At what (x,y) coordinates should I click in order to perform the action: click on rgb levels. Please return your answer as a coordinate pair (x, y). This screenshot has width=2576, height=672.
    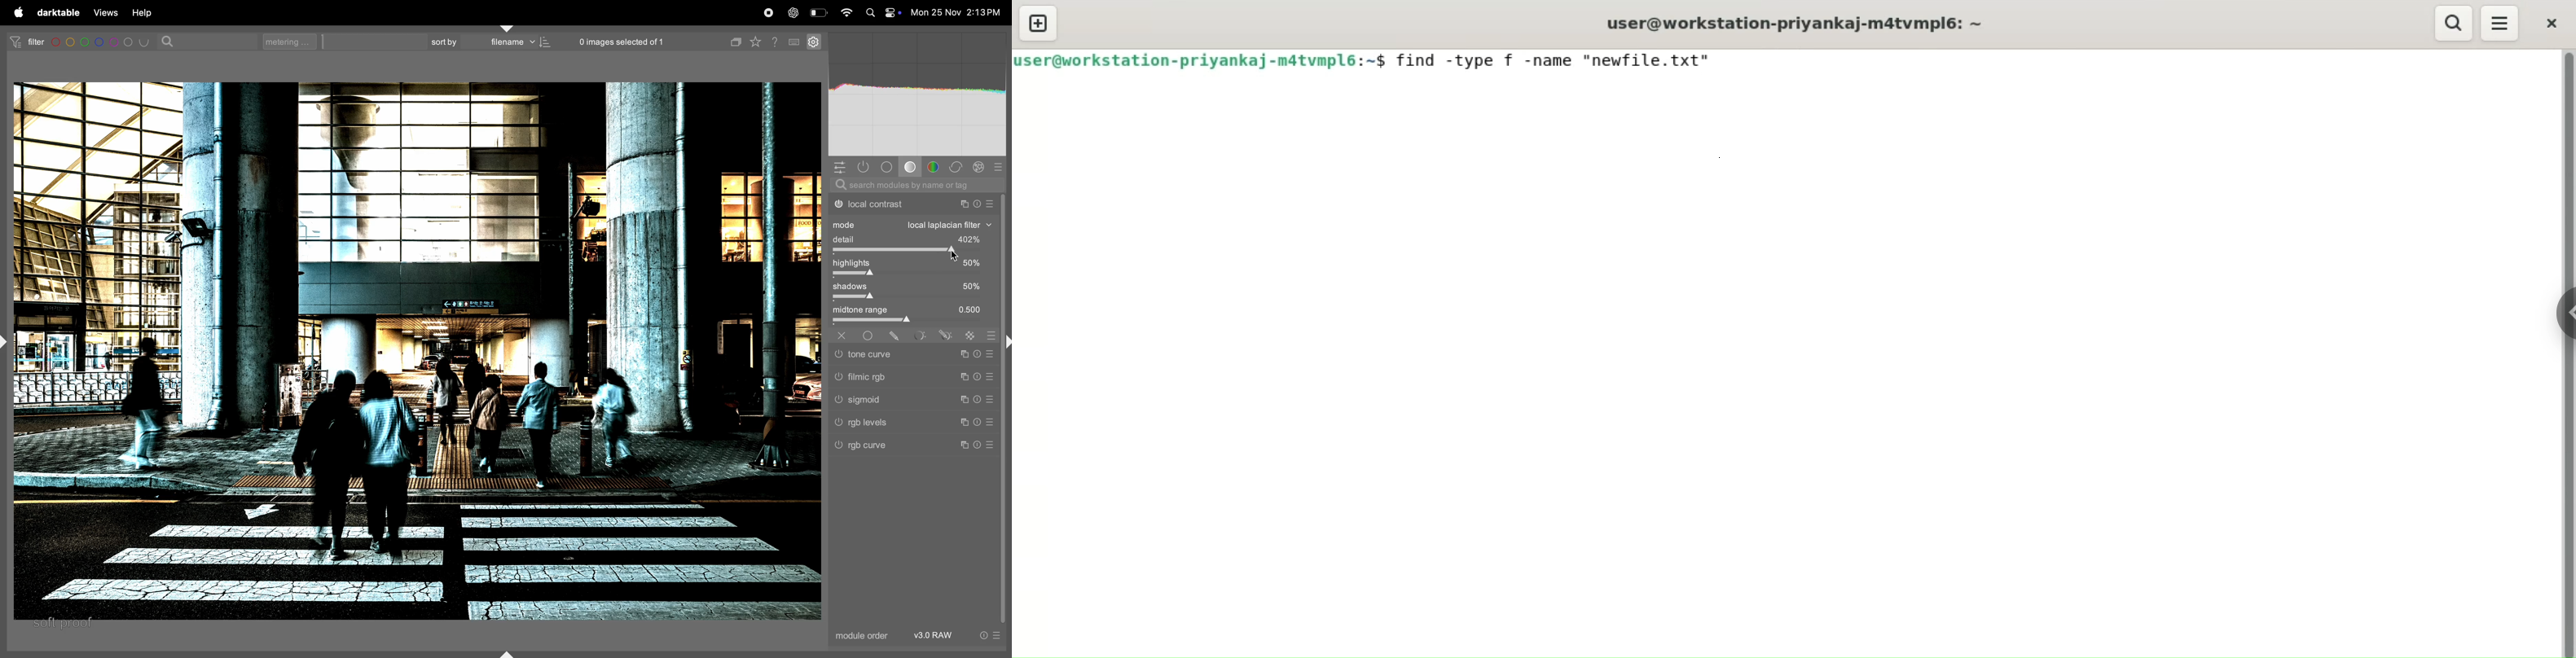
    Looking at the image, I should click on (909, 424).